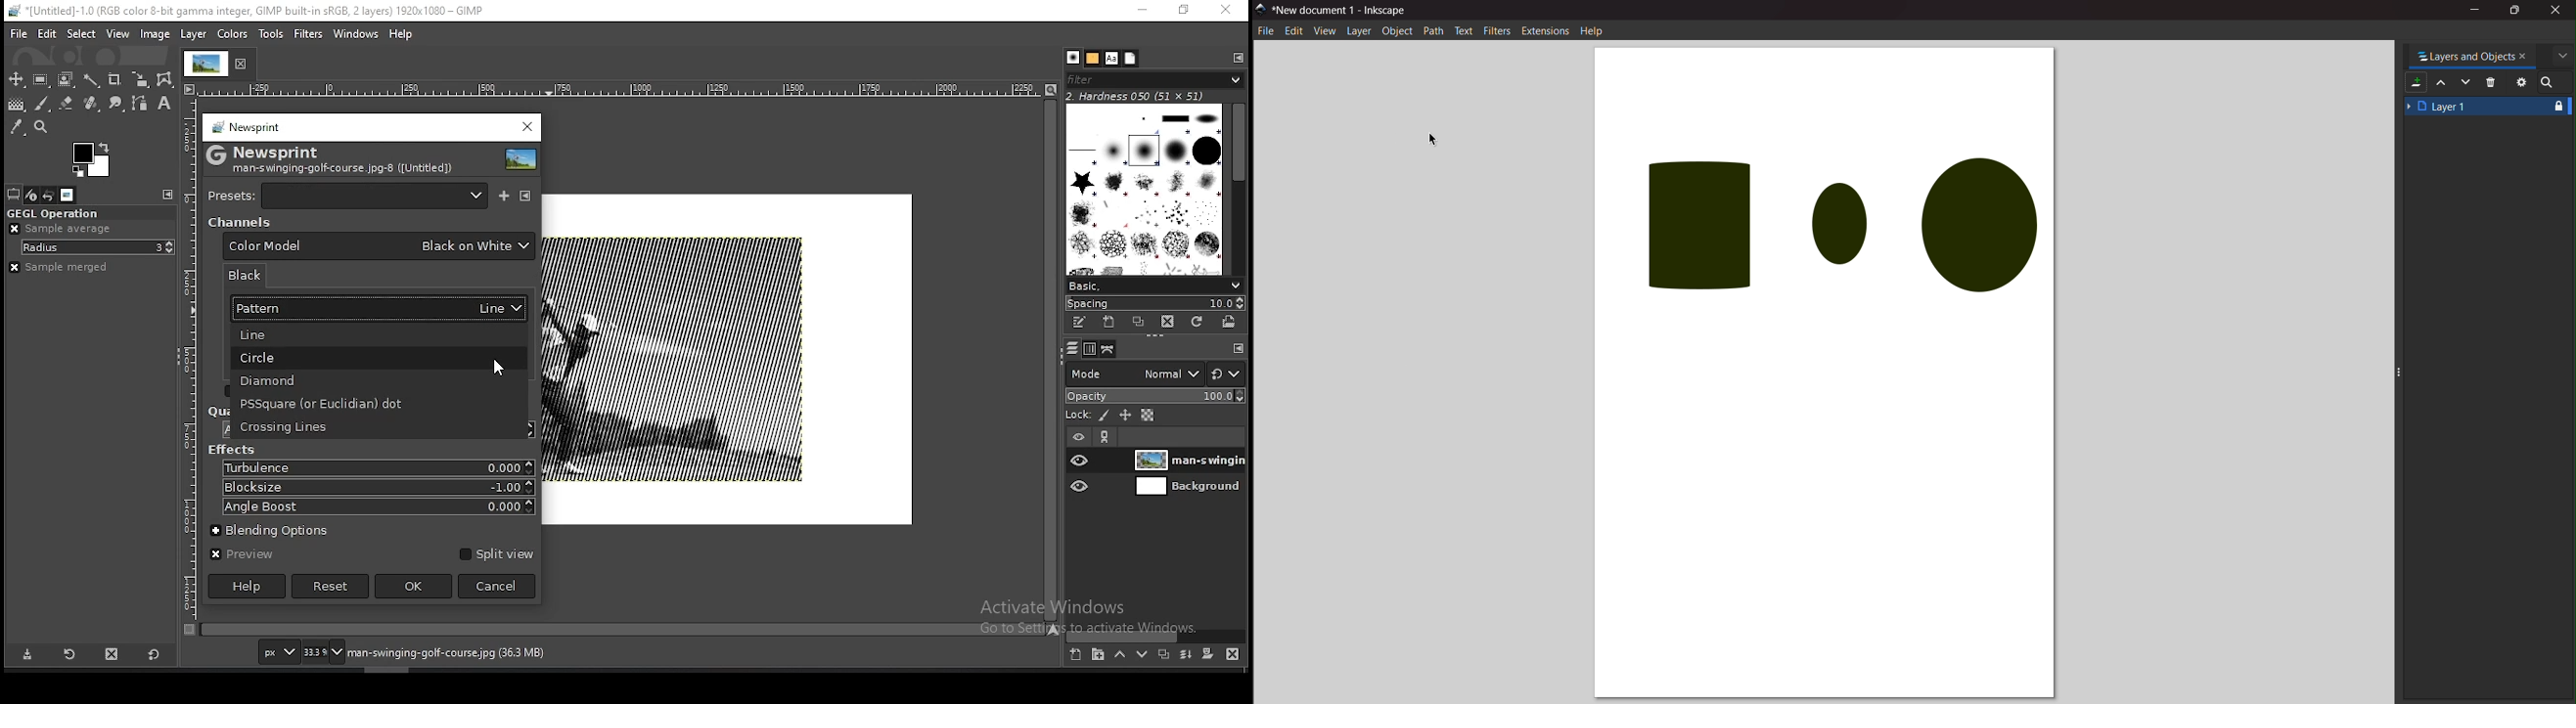 The height and width of the screenshot is (728, 2576). What do you see at coordinates (1137, 323) in the screenshot?
I see `duplicate brush` at bounding box center [1137, 323].